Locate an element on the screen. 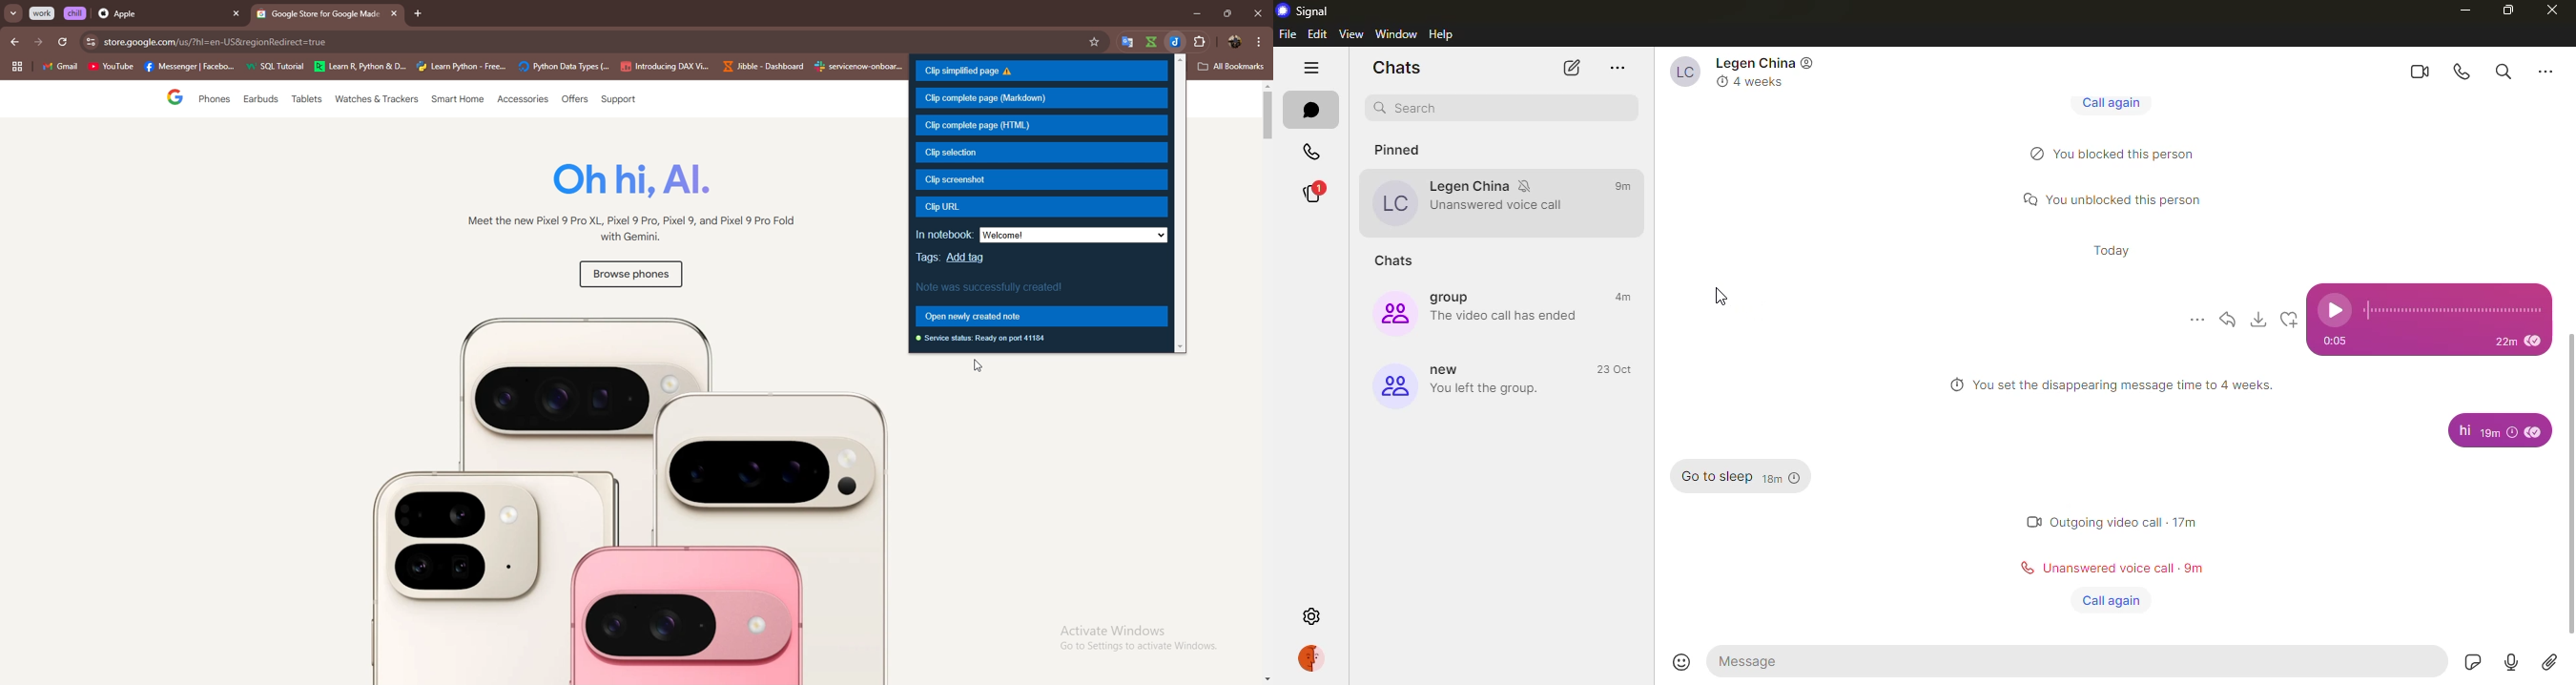 The width and height of the screenshot is (2576, 700). Watches & Trackers is located at coordinates (378, 100).